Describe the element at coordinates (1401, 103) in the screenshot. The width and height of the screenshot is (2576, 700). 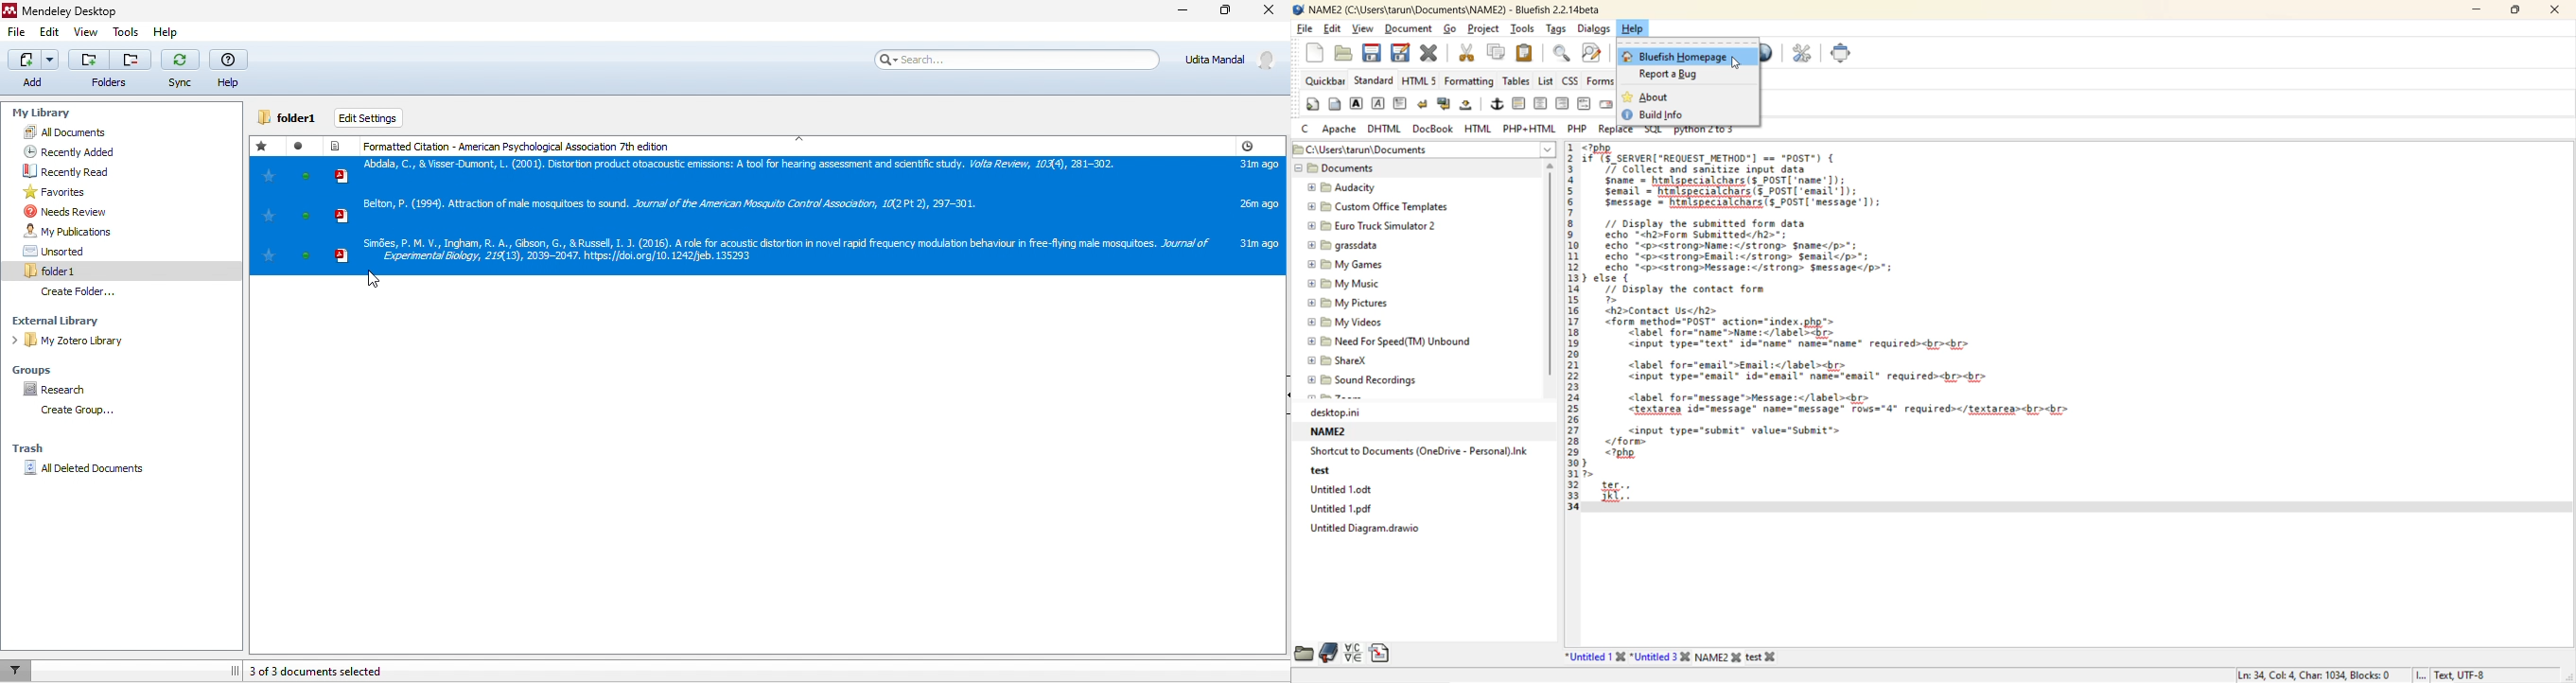
I see `paragraph` at that location.